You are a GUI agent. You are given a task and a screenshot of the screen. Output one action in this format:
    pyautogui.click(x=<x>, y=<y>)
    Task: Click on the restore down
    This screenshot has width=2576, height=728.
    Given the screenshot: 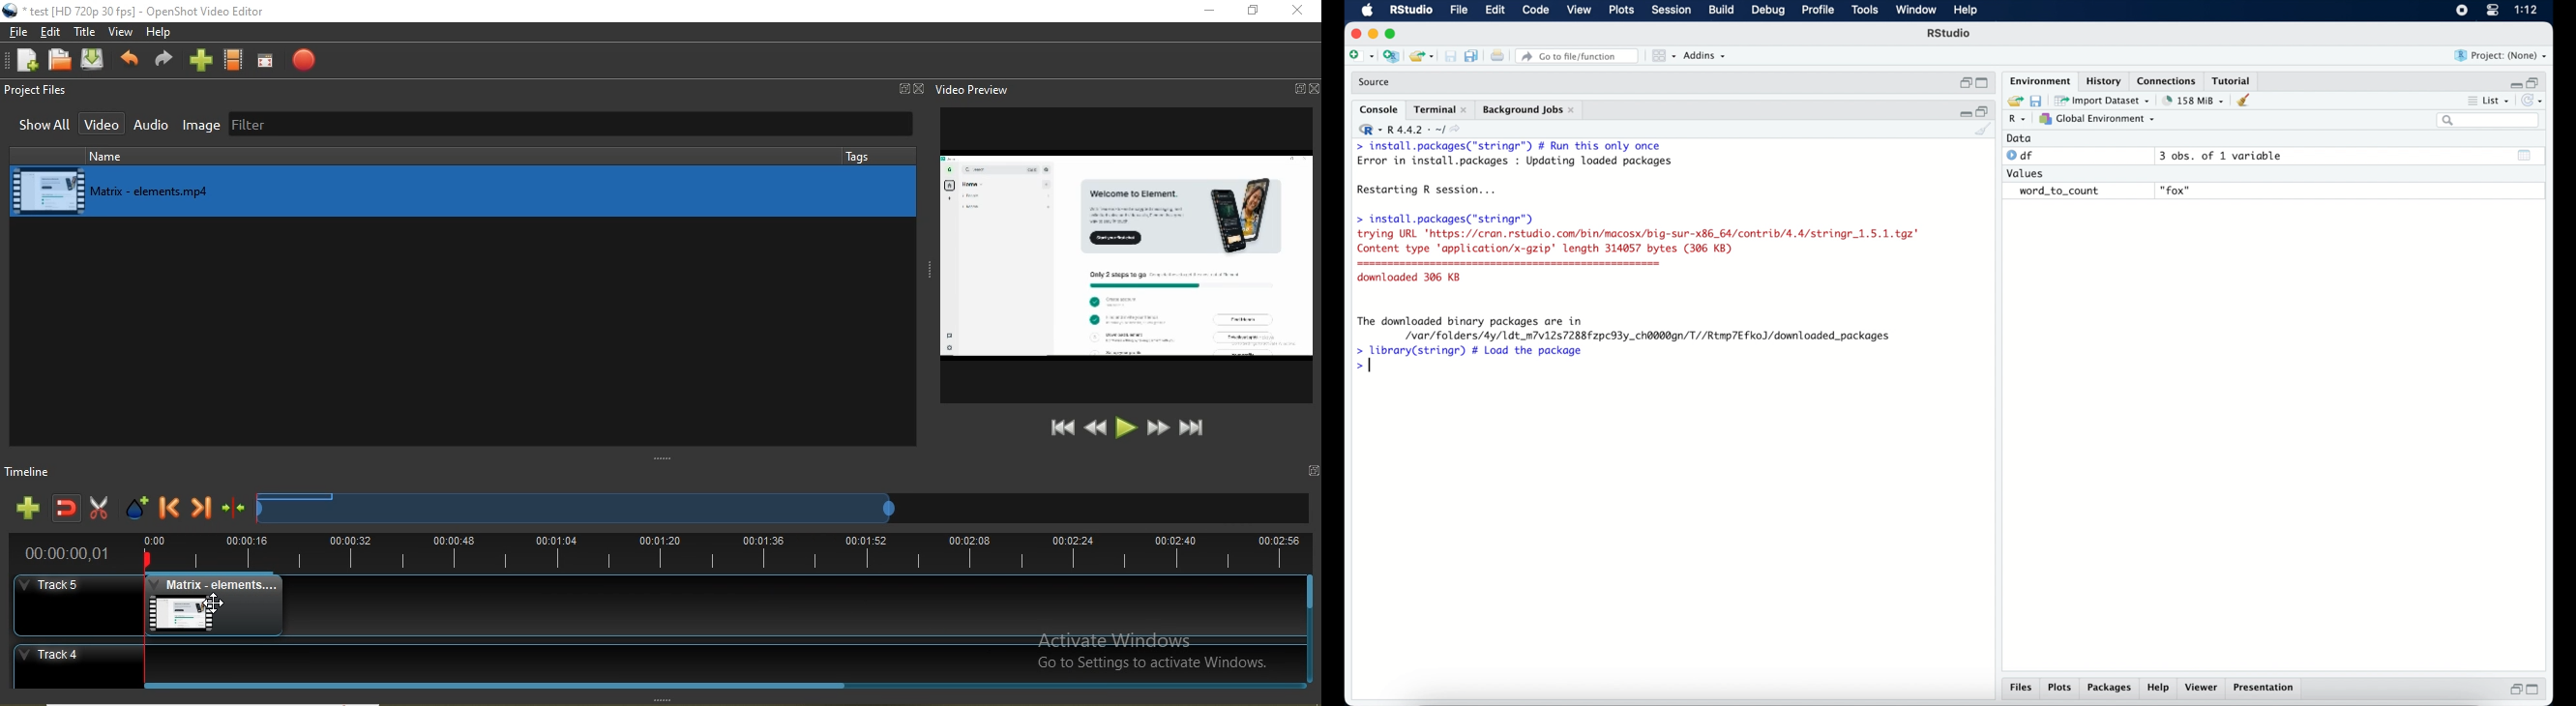 What is the action you would take?
    pyautogui.click(x=1965, y=83)
    